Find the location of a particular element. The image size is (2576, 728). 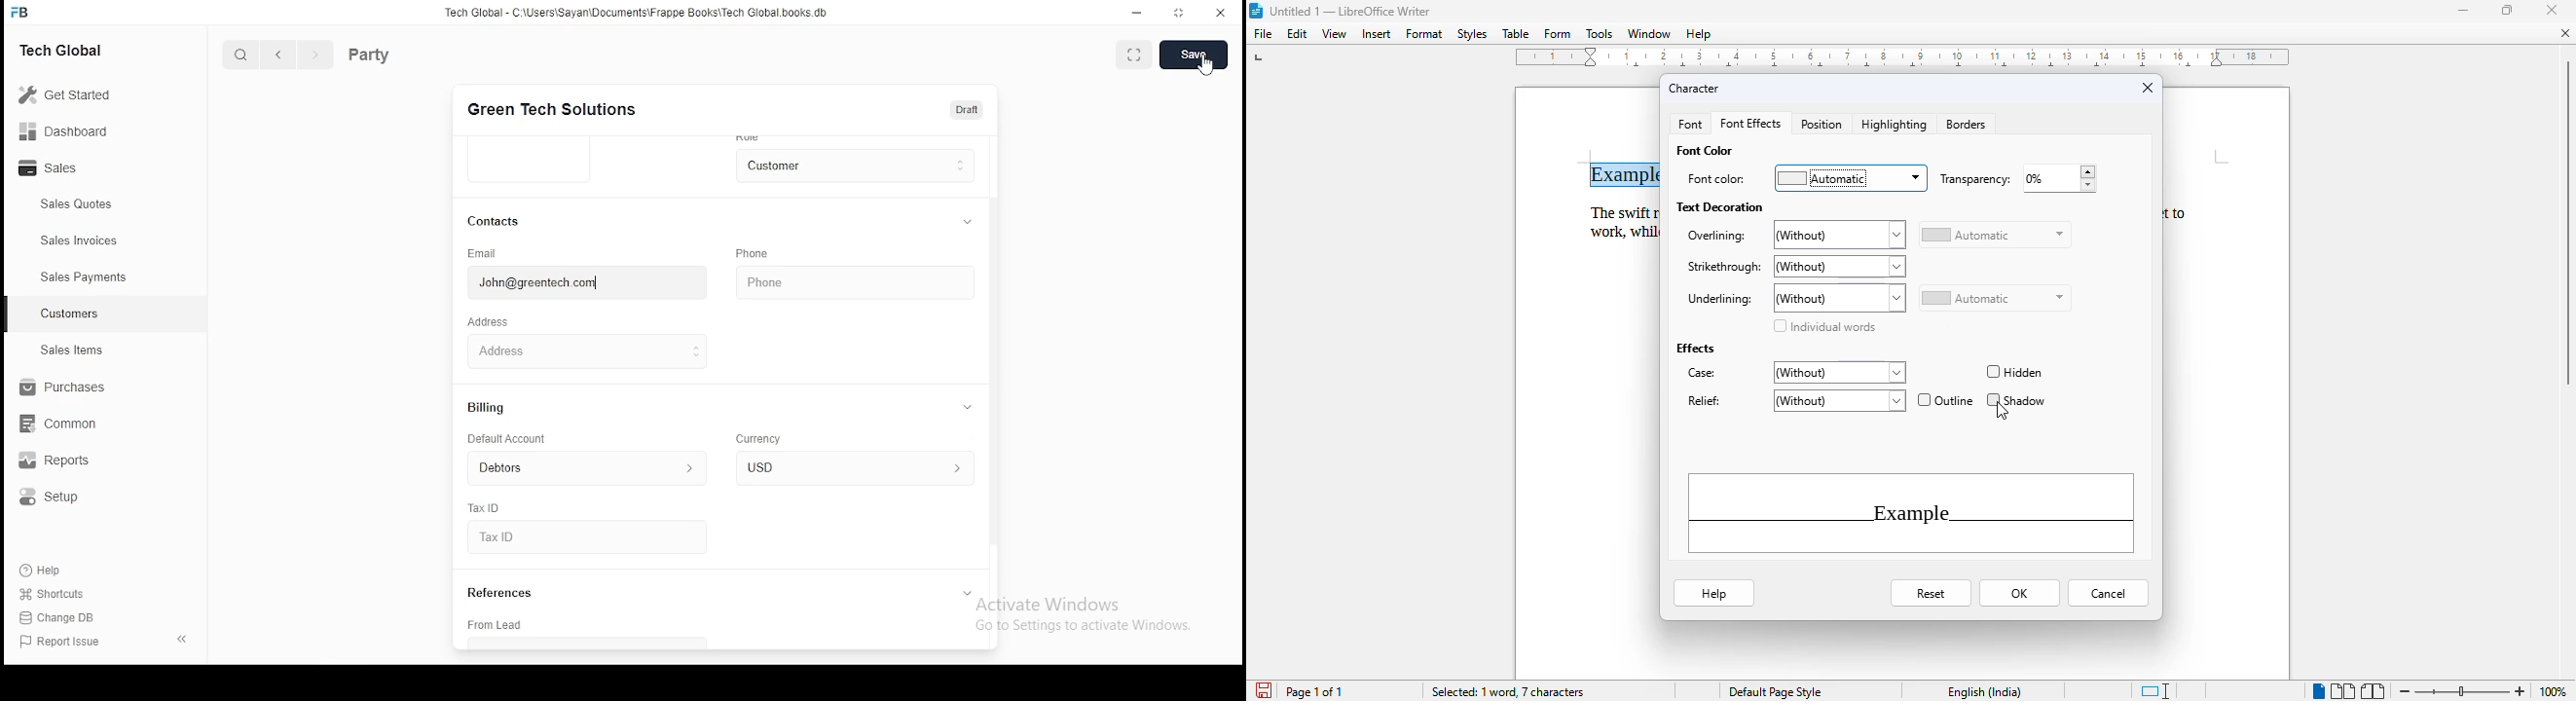

default account is located at coordinates (508, 439).